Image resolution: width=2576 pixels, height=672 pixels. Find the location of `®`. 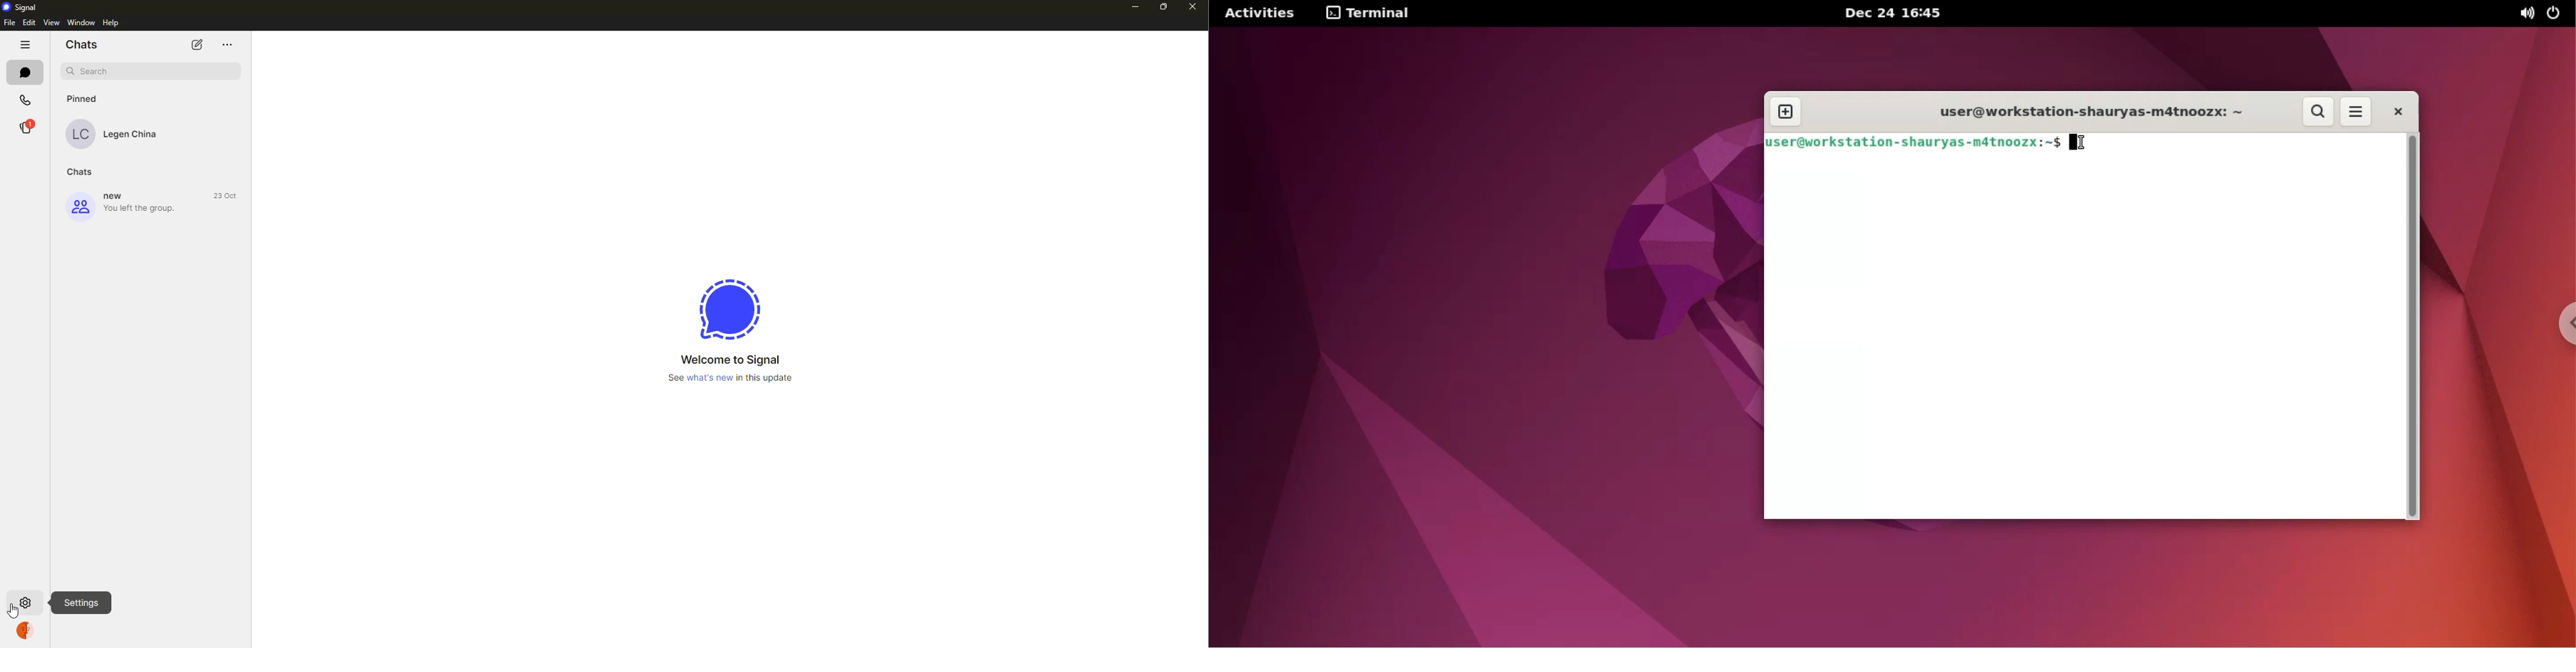

® is located at coordinates (25, 127).